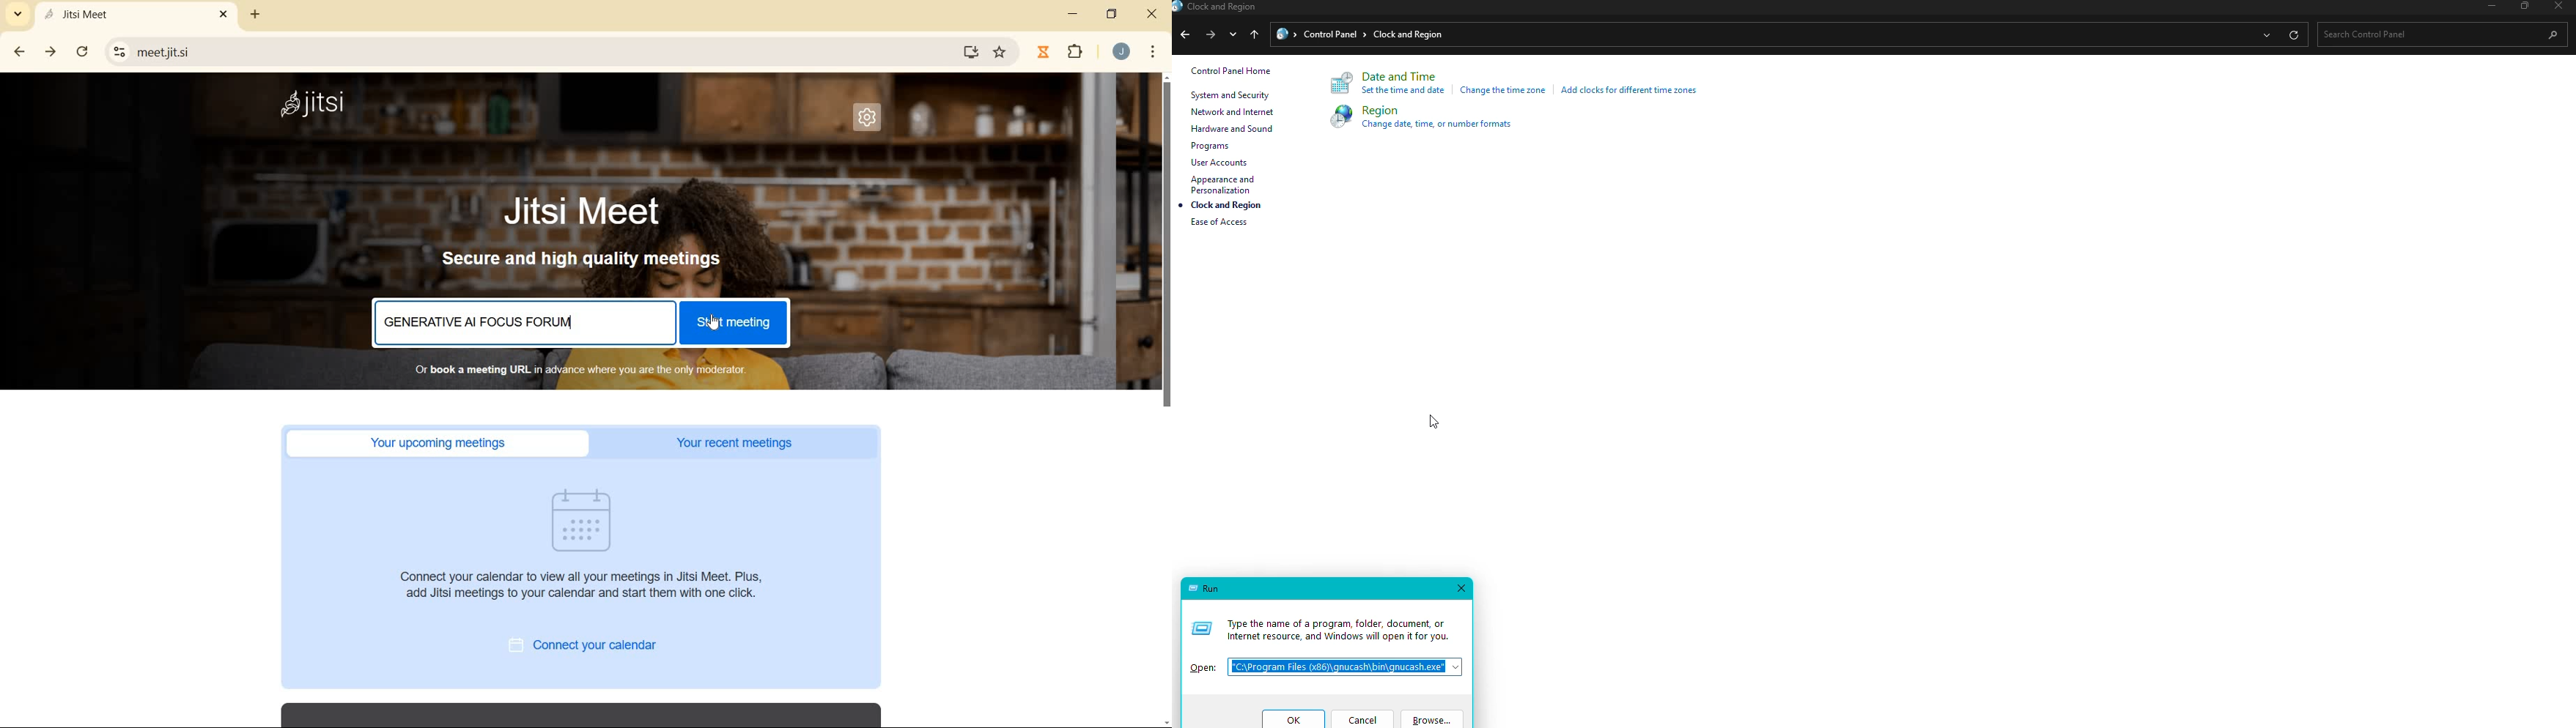 The image size is (2576, 728). What do you see at coordinates (1203, 662) in the screenshot?
I see `Open` at bounding box center [1203, 662].